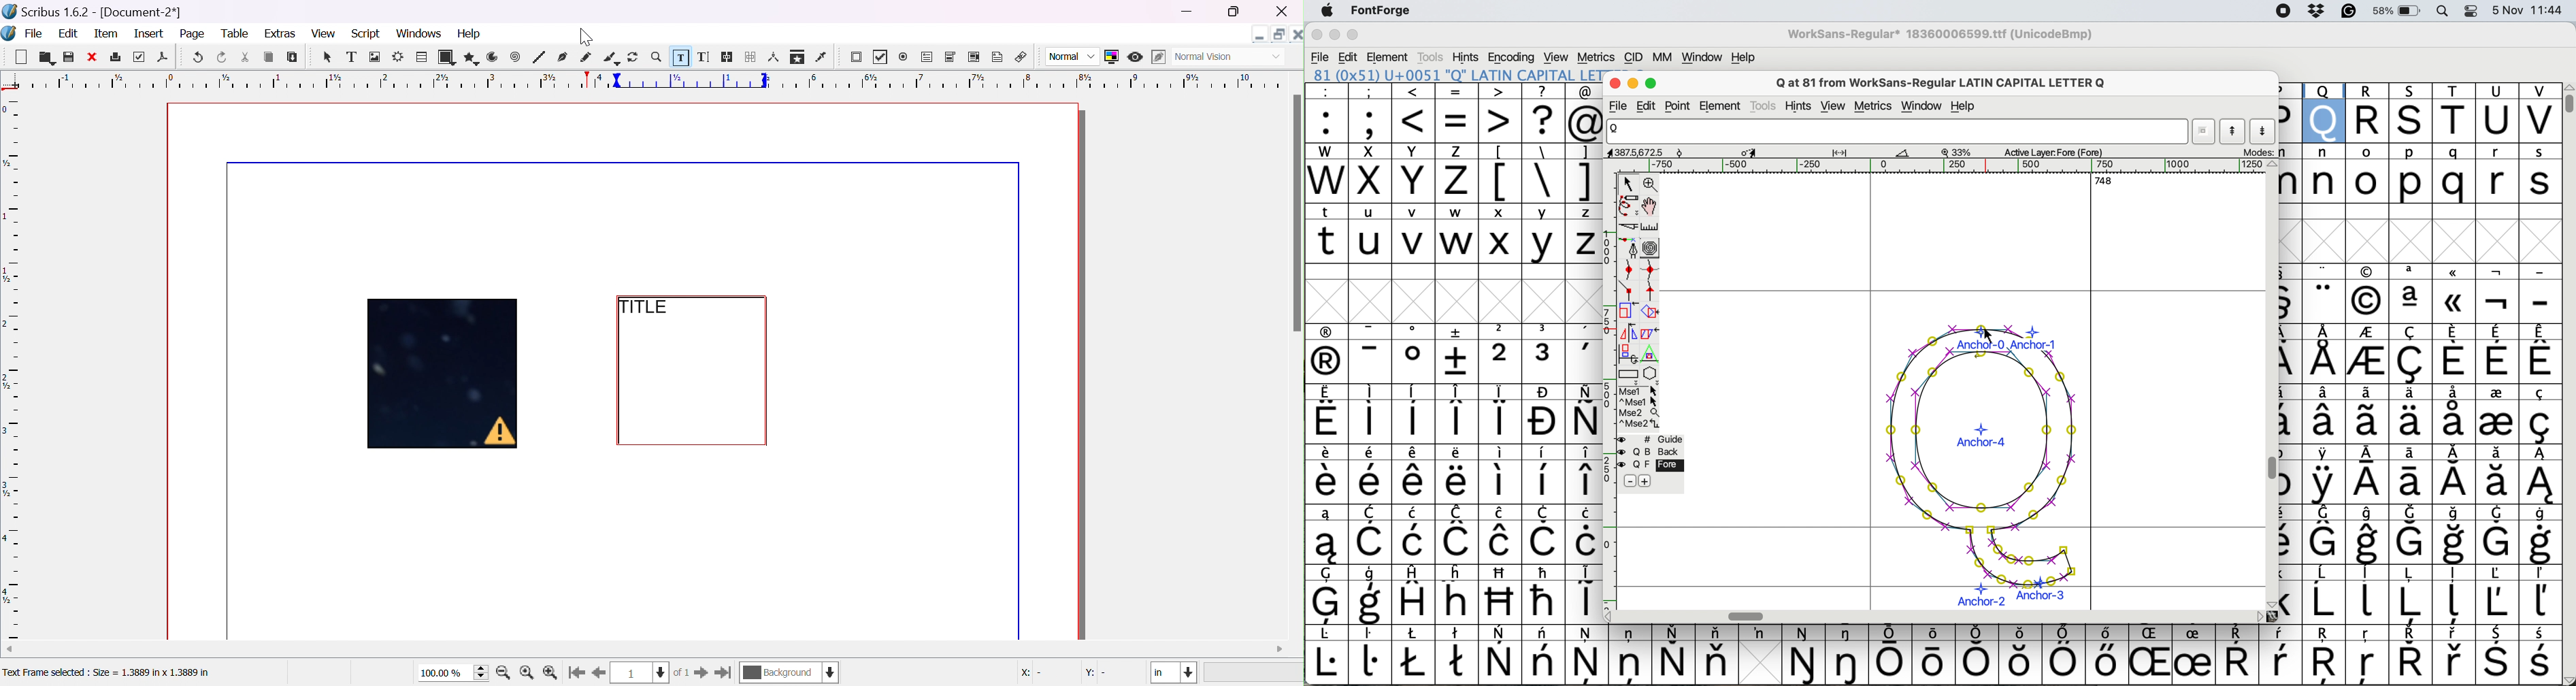 The height and width of the screenshot is (700, 2576). Describe the element at coordinates (445, 376) in the screenshot. I see `Image` at that location.